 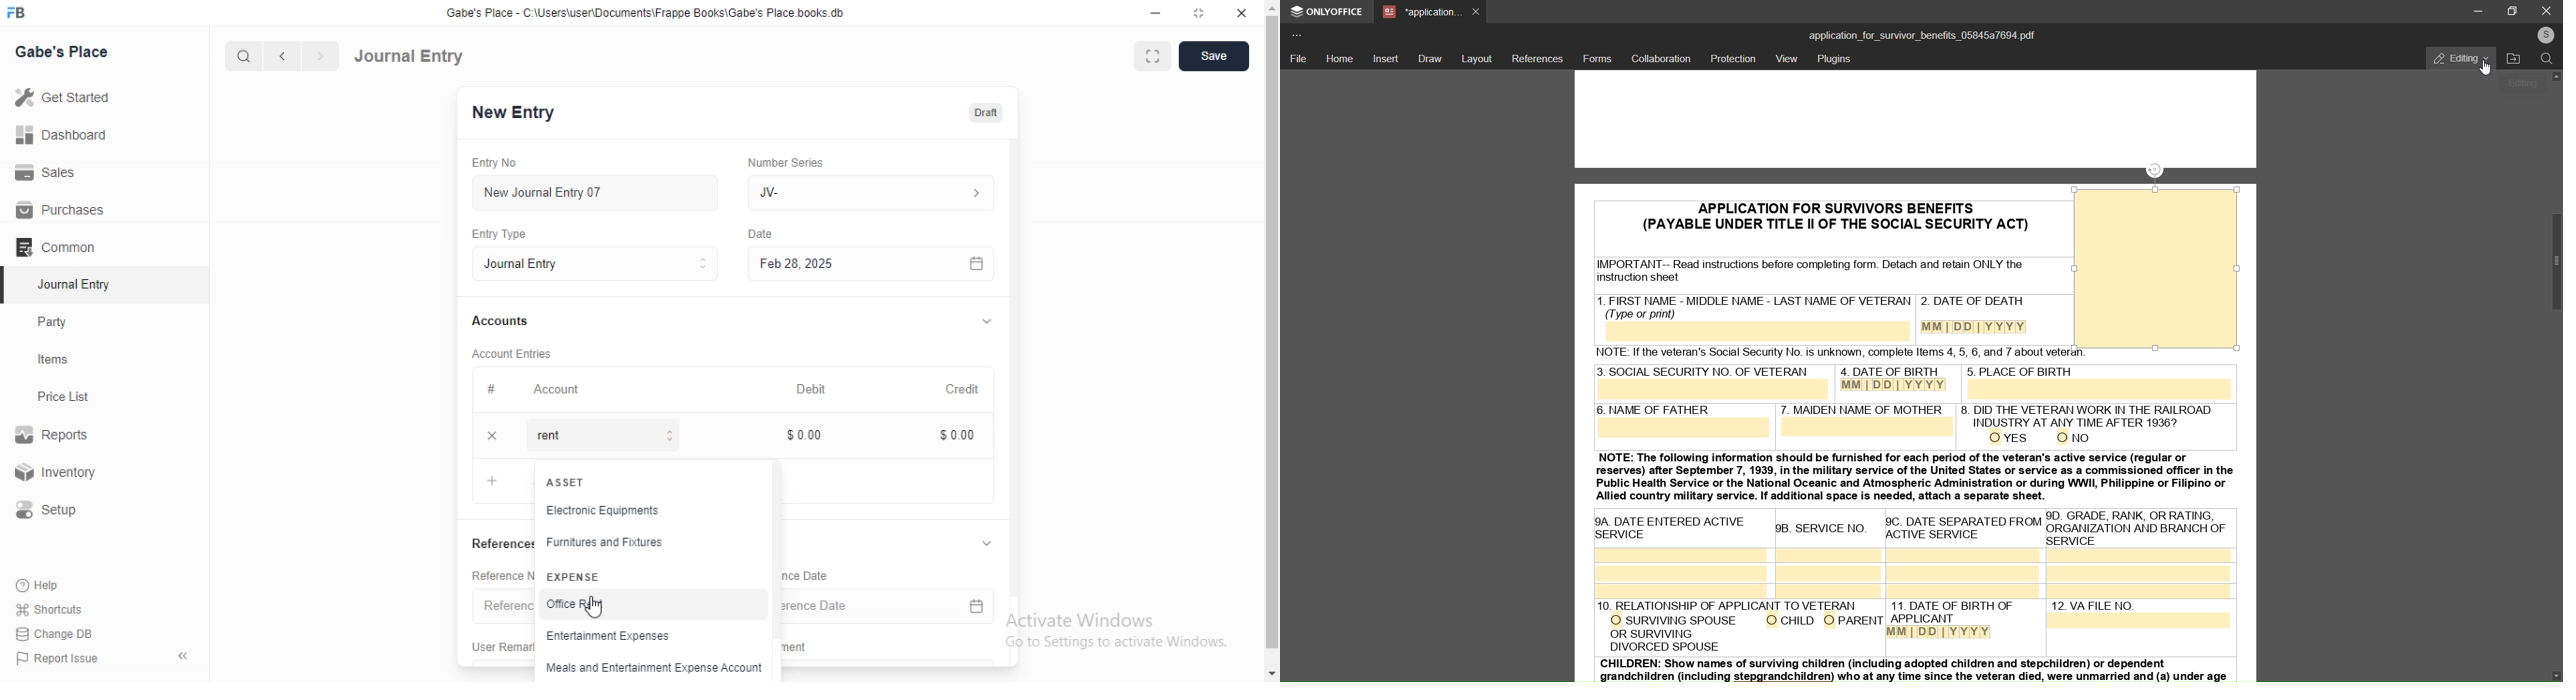 What do you see at coordinates (811, 435) in the screenshot?
I see `$ 0.00` at bounding box center [811, 435].